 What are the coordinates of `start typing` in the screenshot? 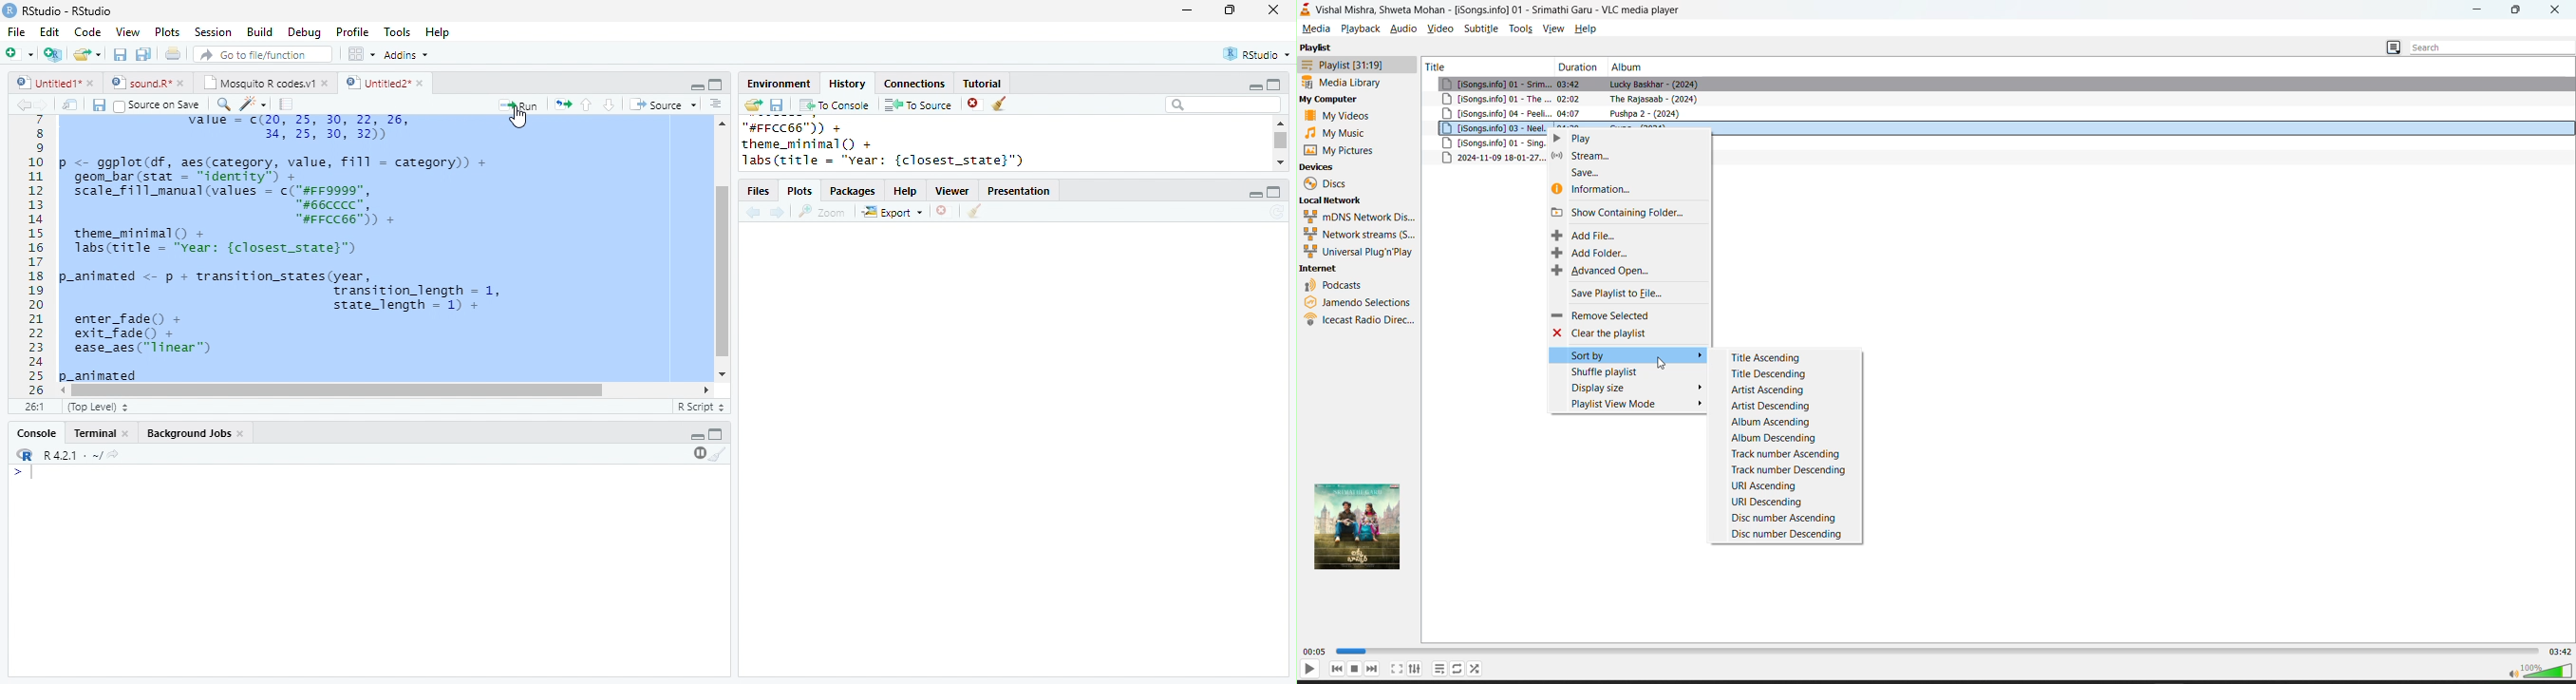 It's located at (25, 472).